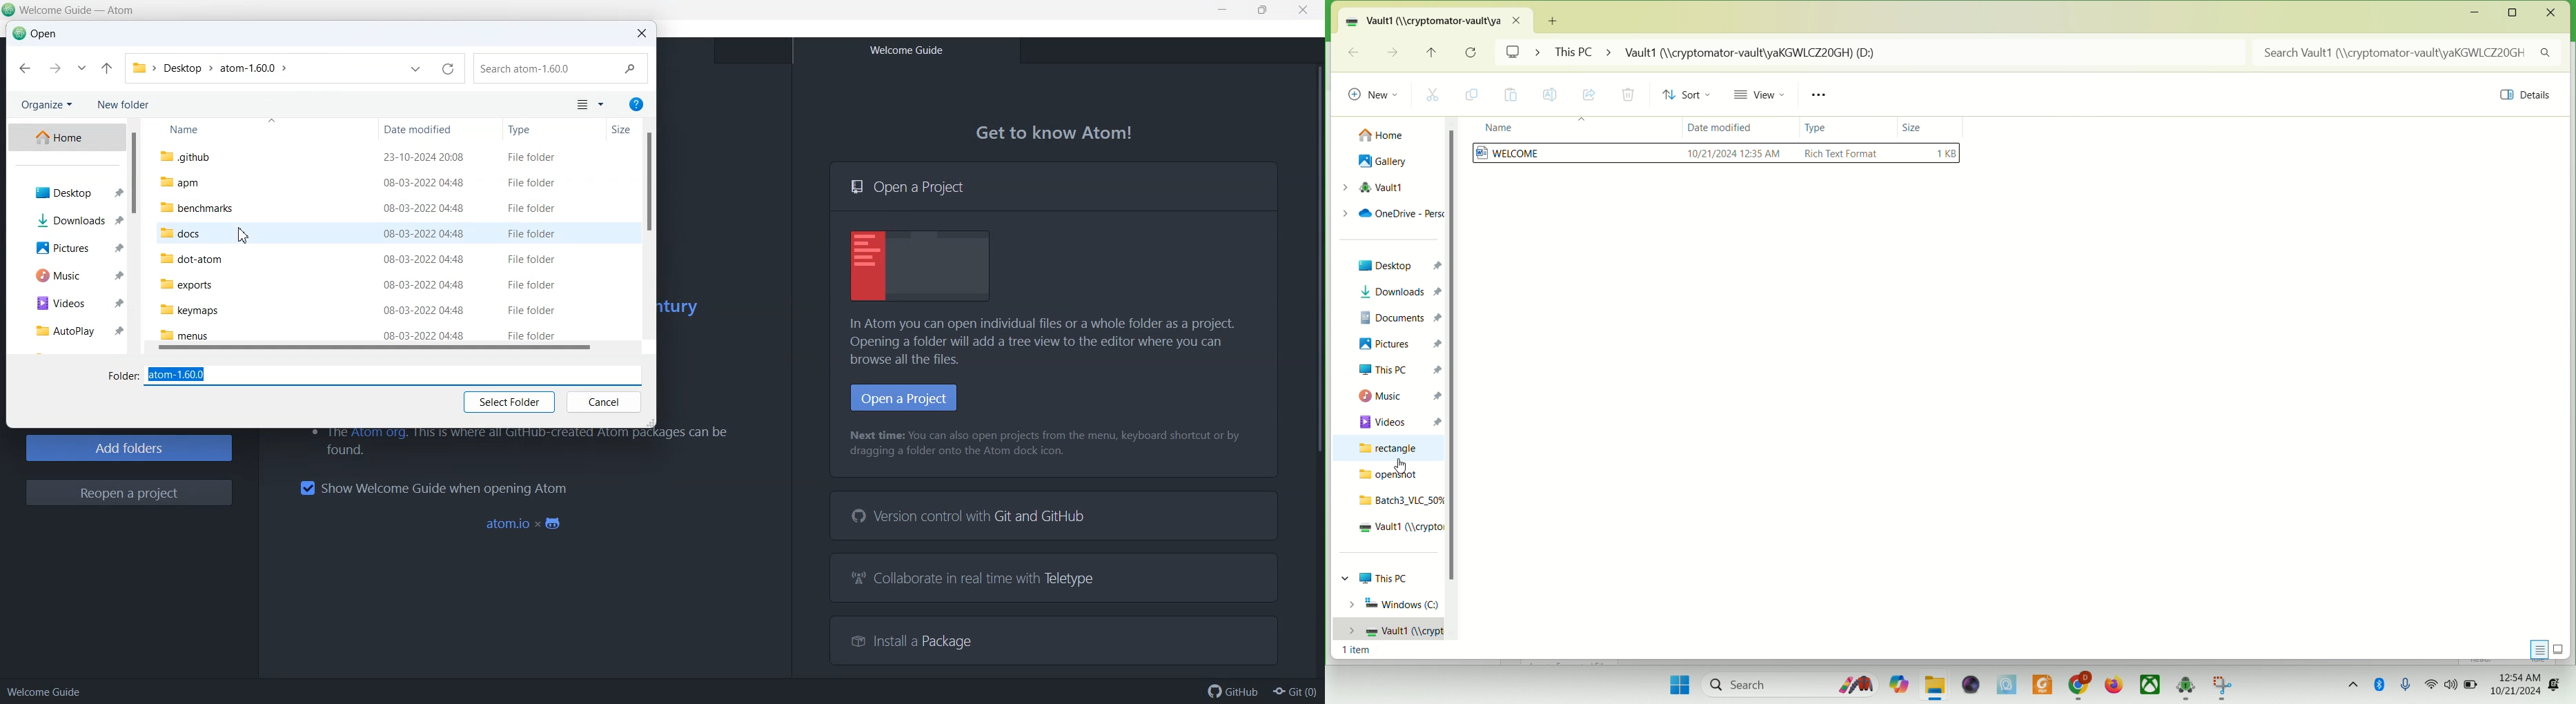 This screenshot has height=728, width=2576. What do you see at coordinates (1968, 684) in the screenshot?
I see `video player` at bounding box center [1968, 684].